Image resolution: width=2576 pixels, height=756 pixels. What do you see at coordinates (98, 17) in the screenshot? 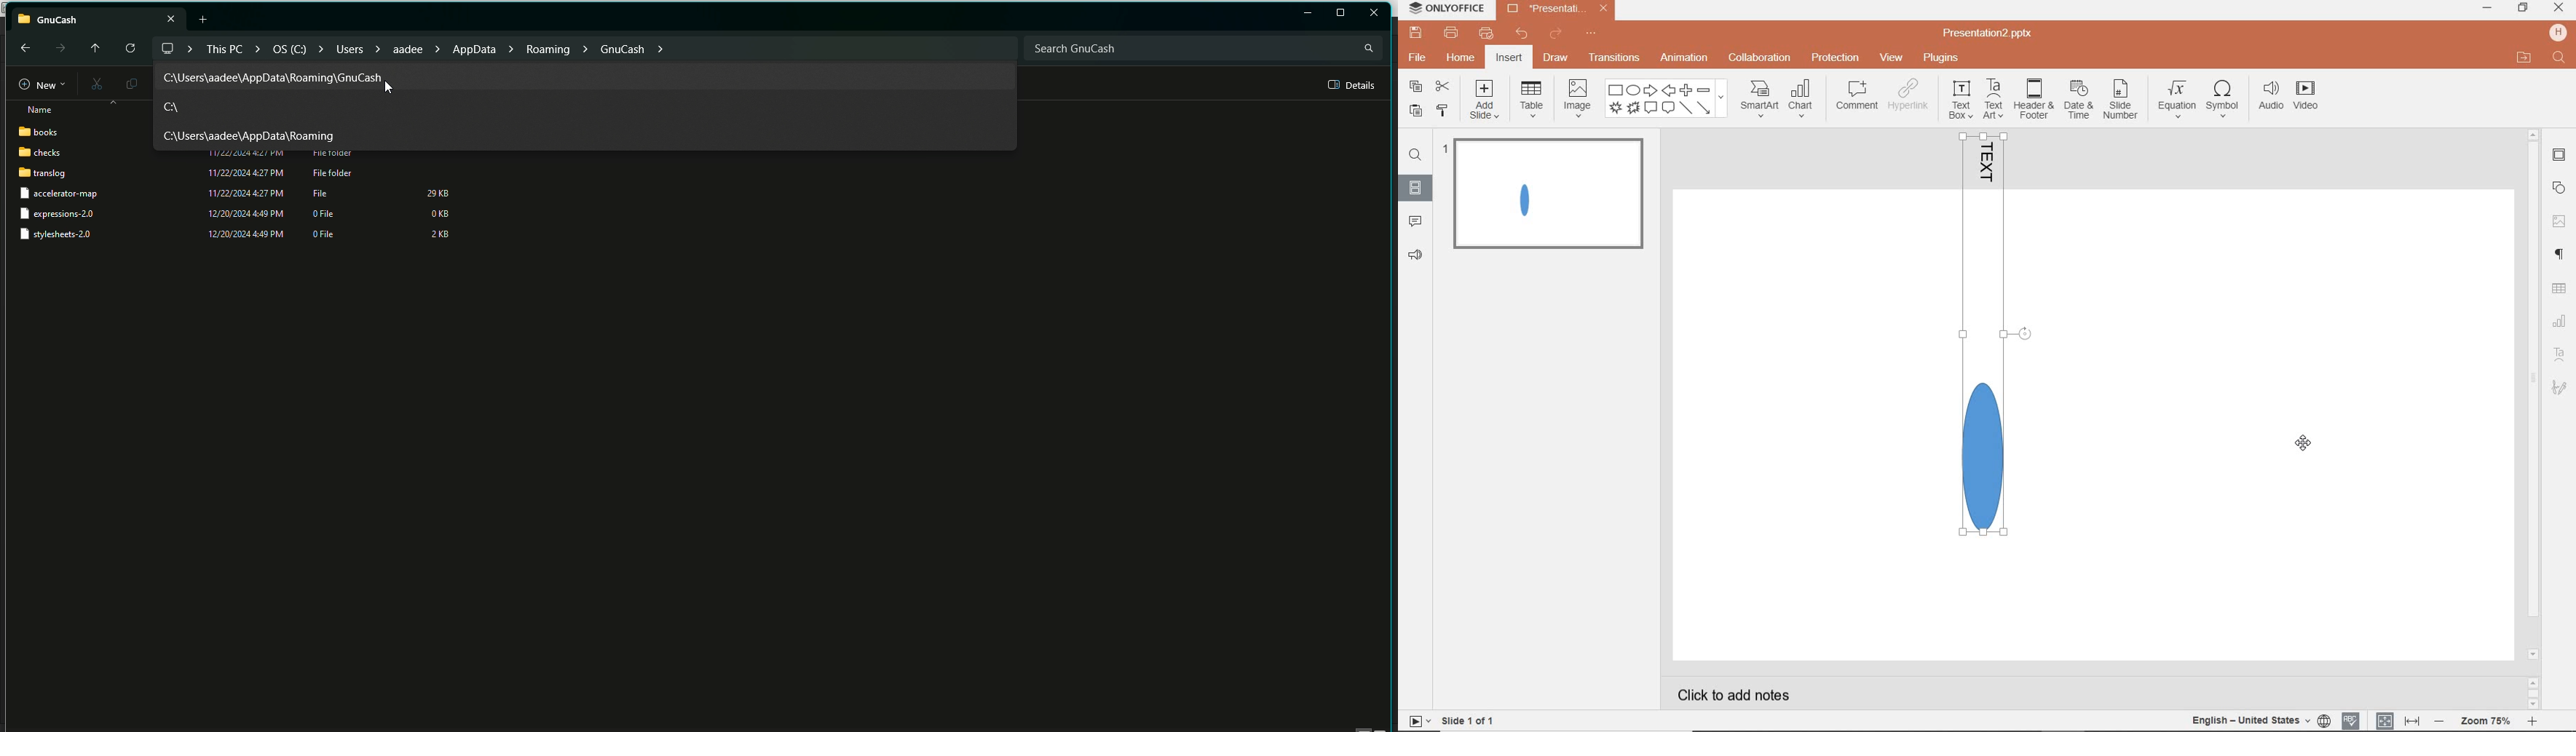
I see `This PC` at bounding box center [98, 17].